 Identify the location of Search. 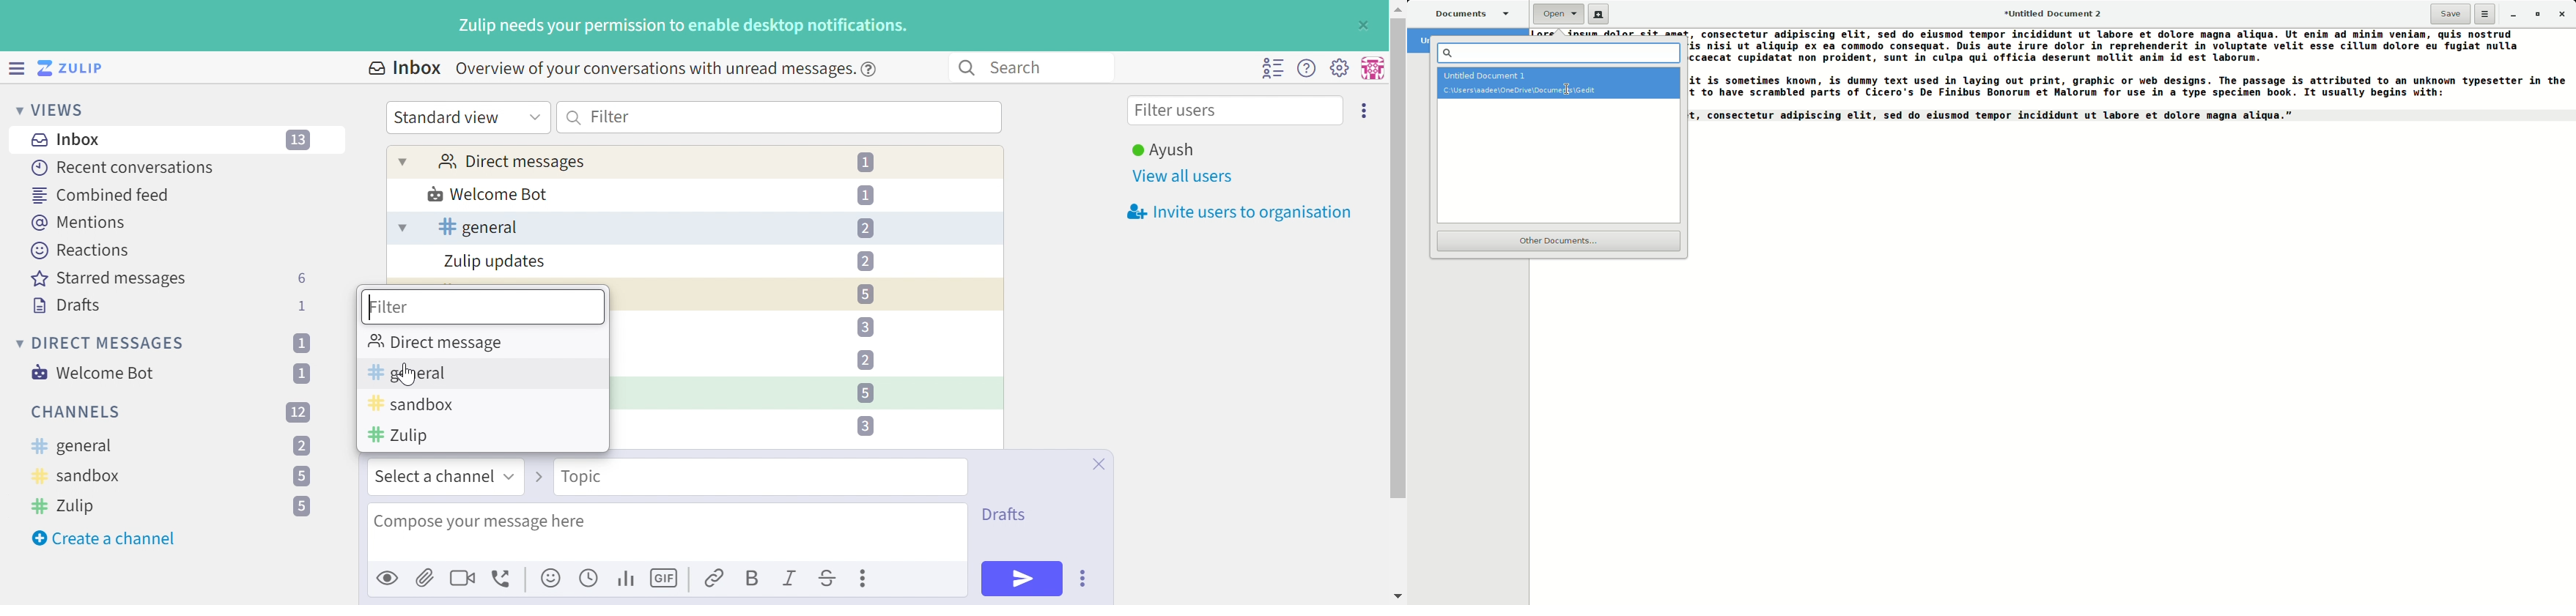
(1023, 67).